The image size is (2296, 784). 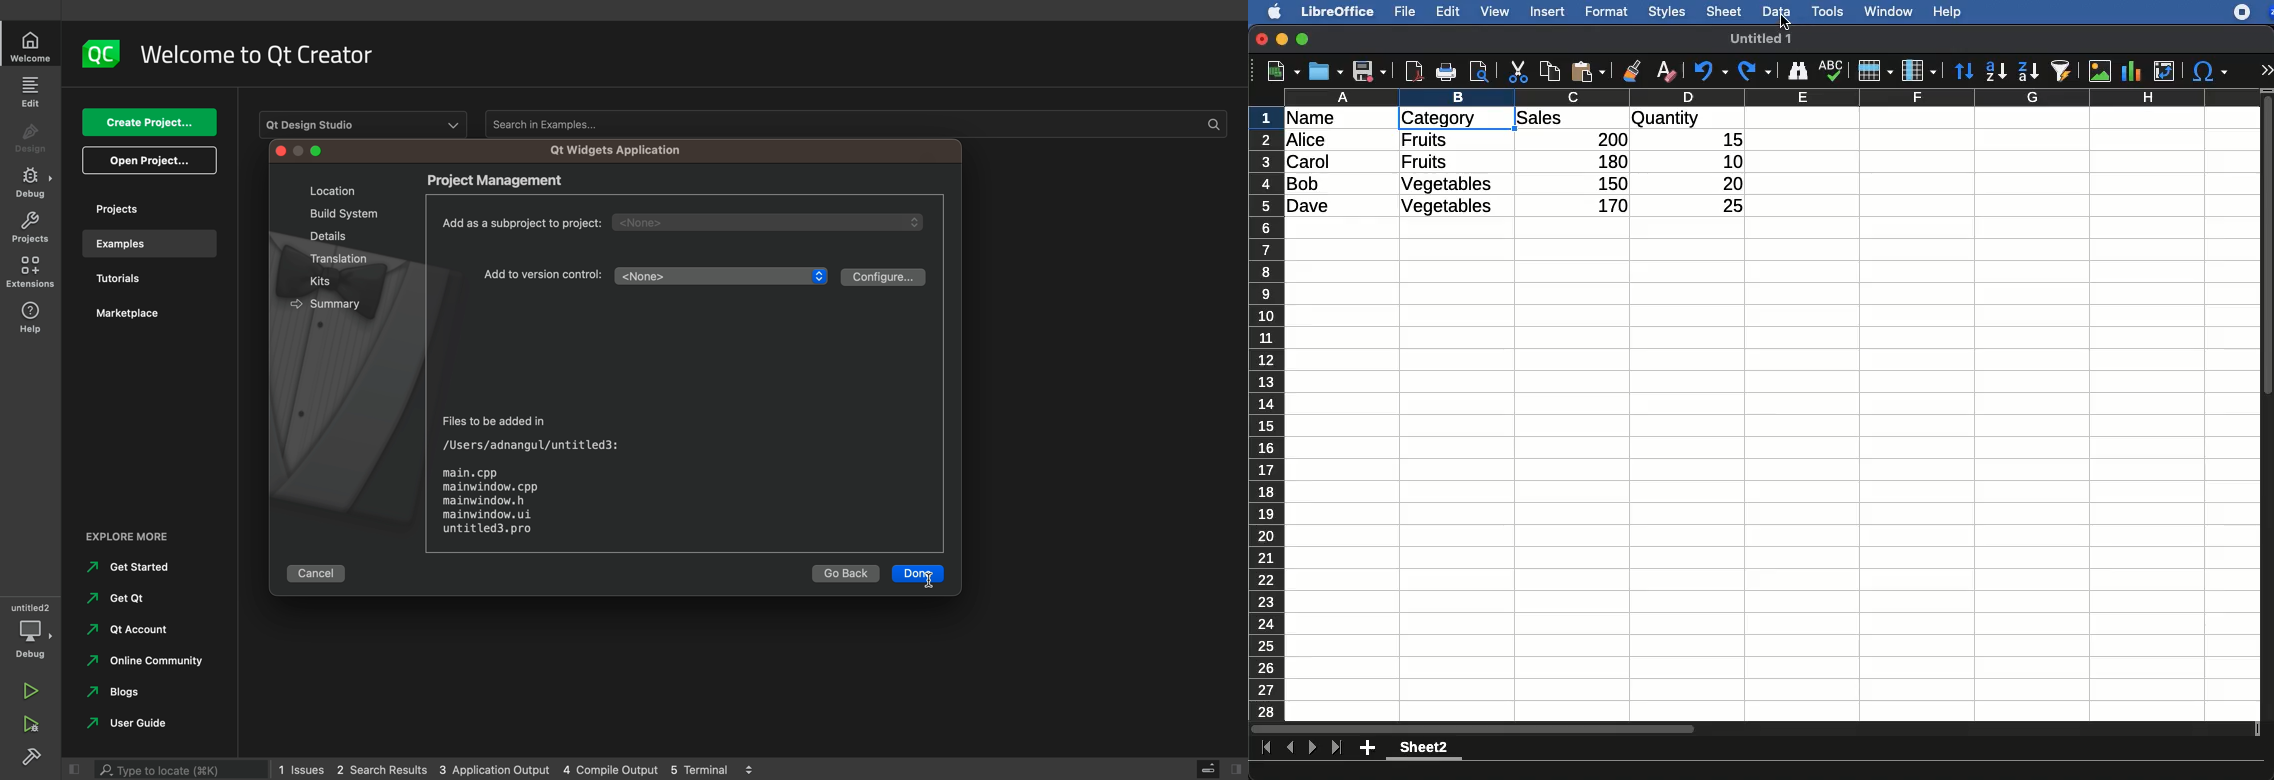 I want to click on undo, so click(x=1711, y=71).